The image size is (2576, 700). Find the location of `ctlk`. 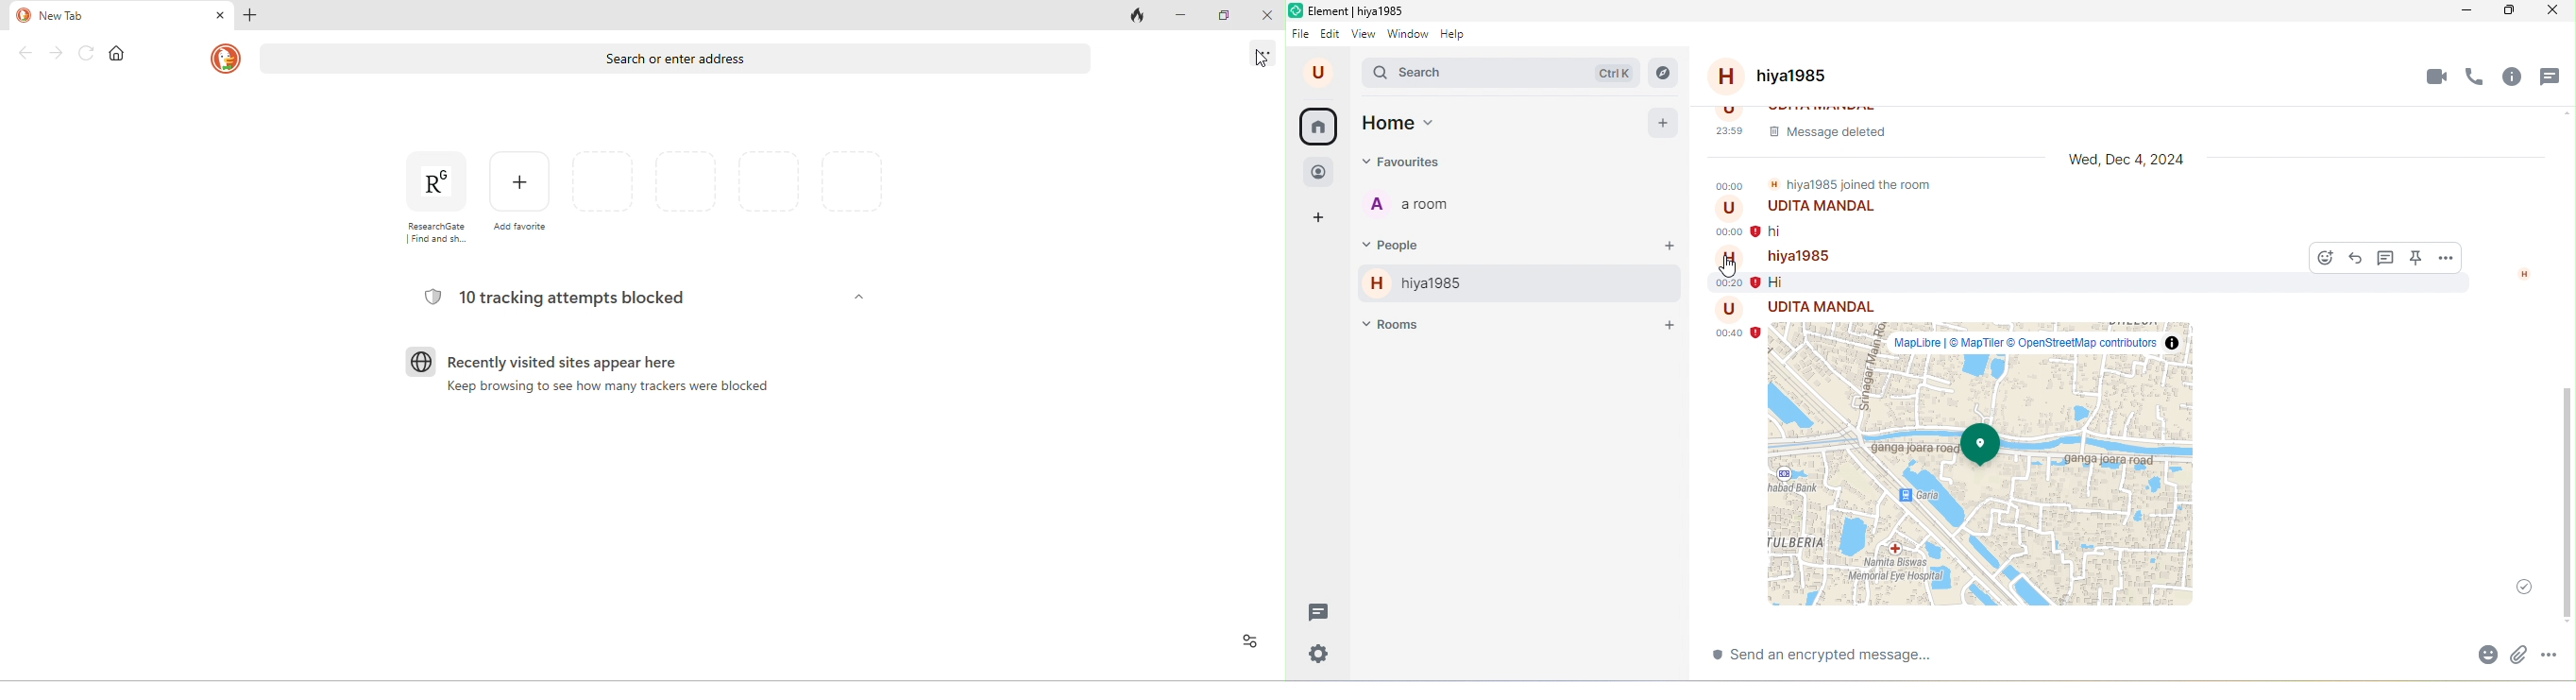

ctlk is located at coordinates (1613, 72).